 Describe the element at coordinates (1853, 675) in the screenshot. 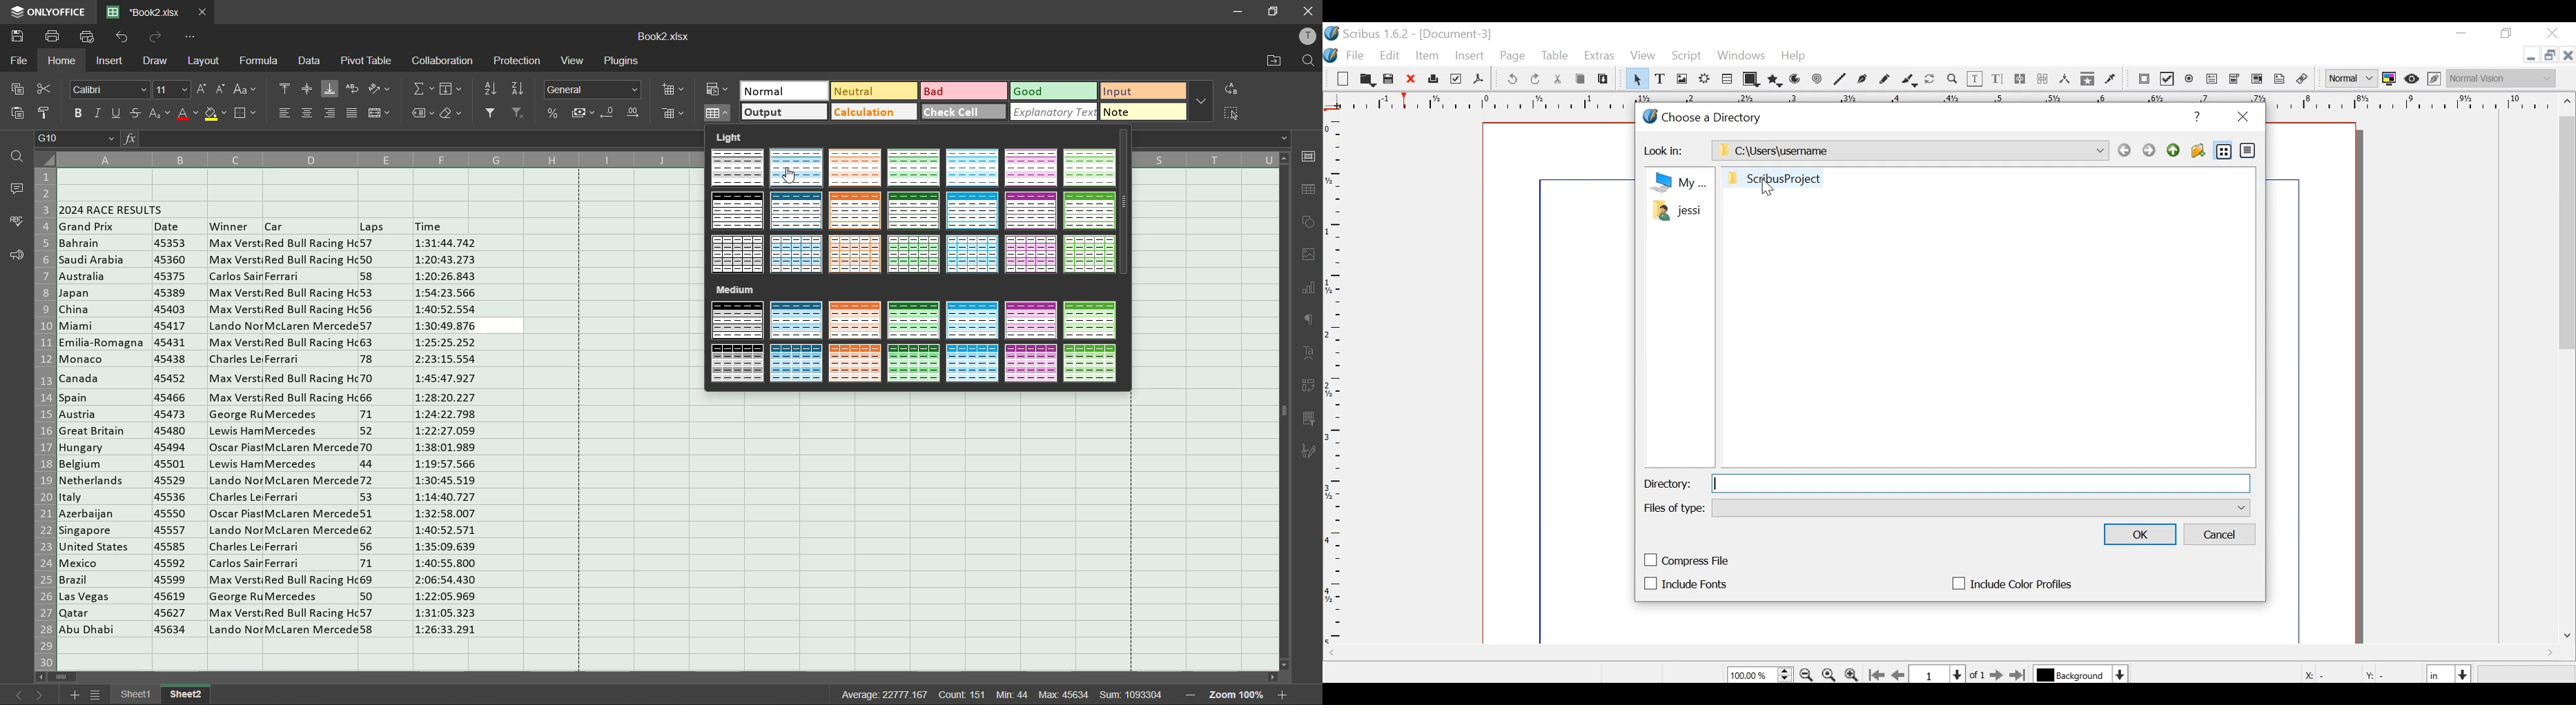

I see `Zoom out` at that location.